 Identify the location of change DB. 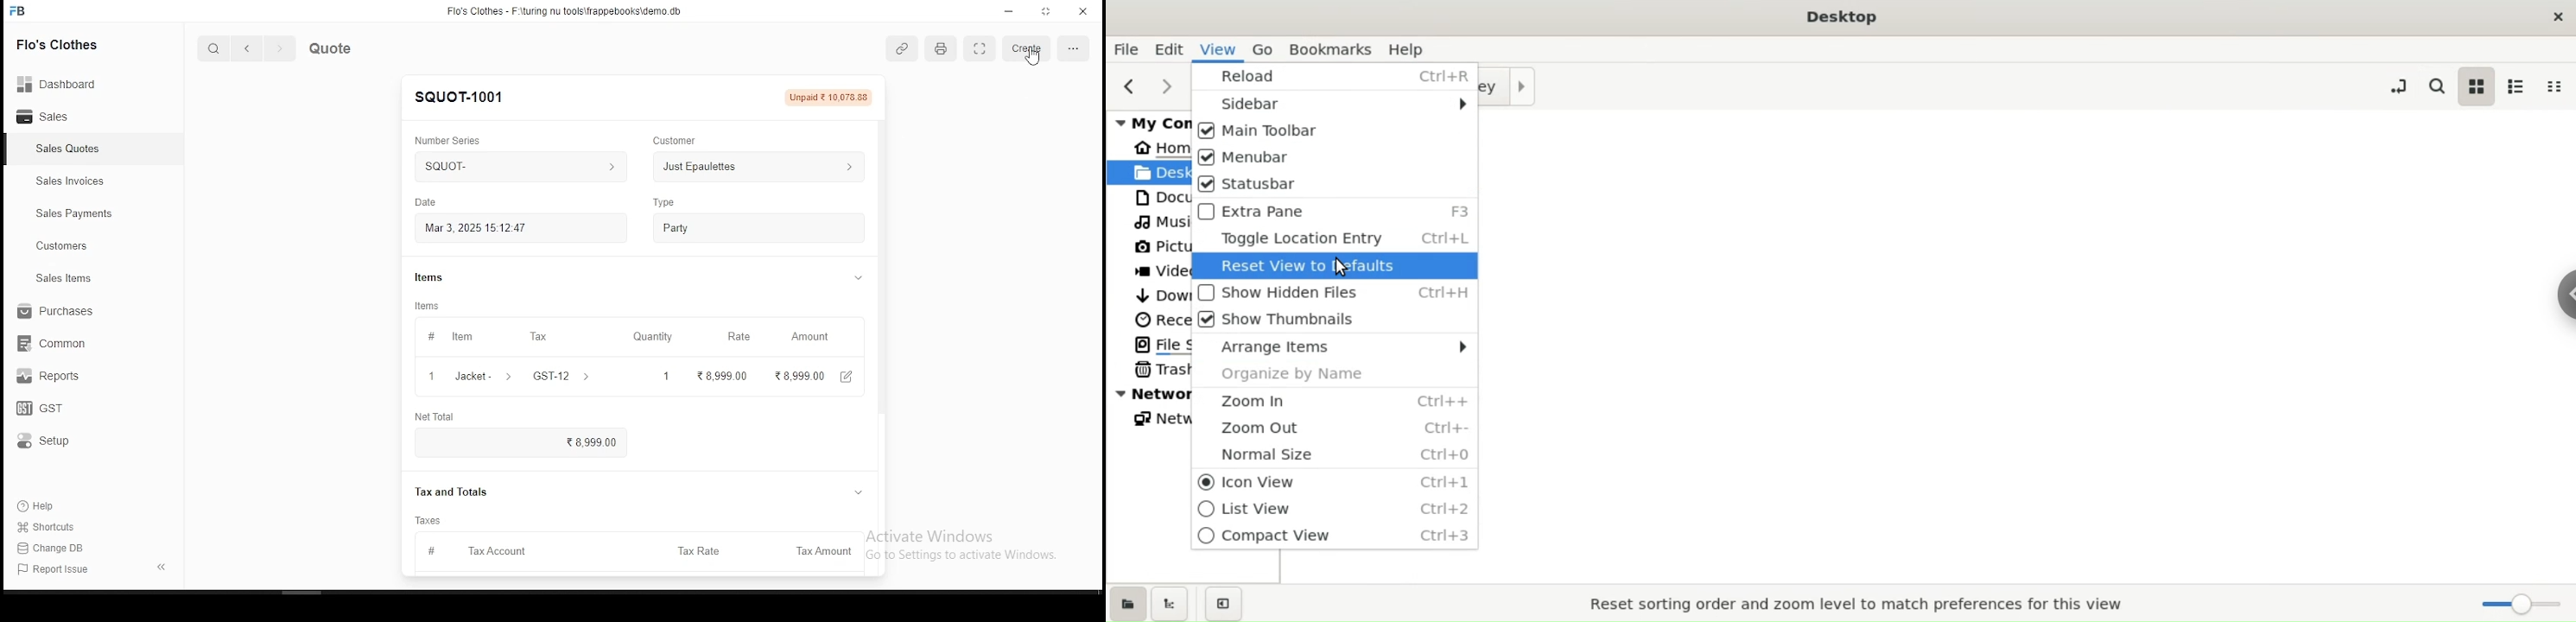
(64, 549).